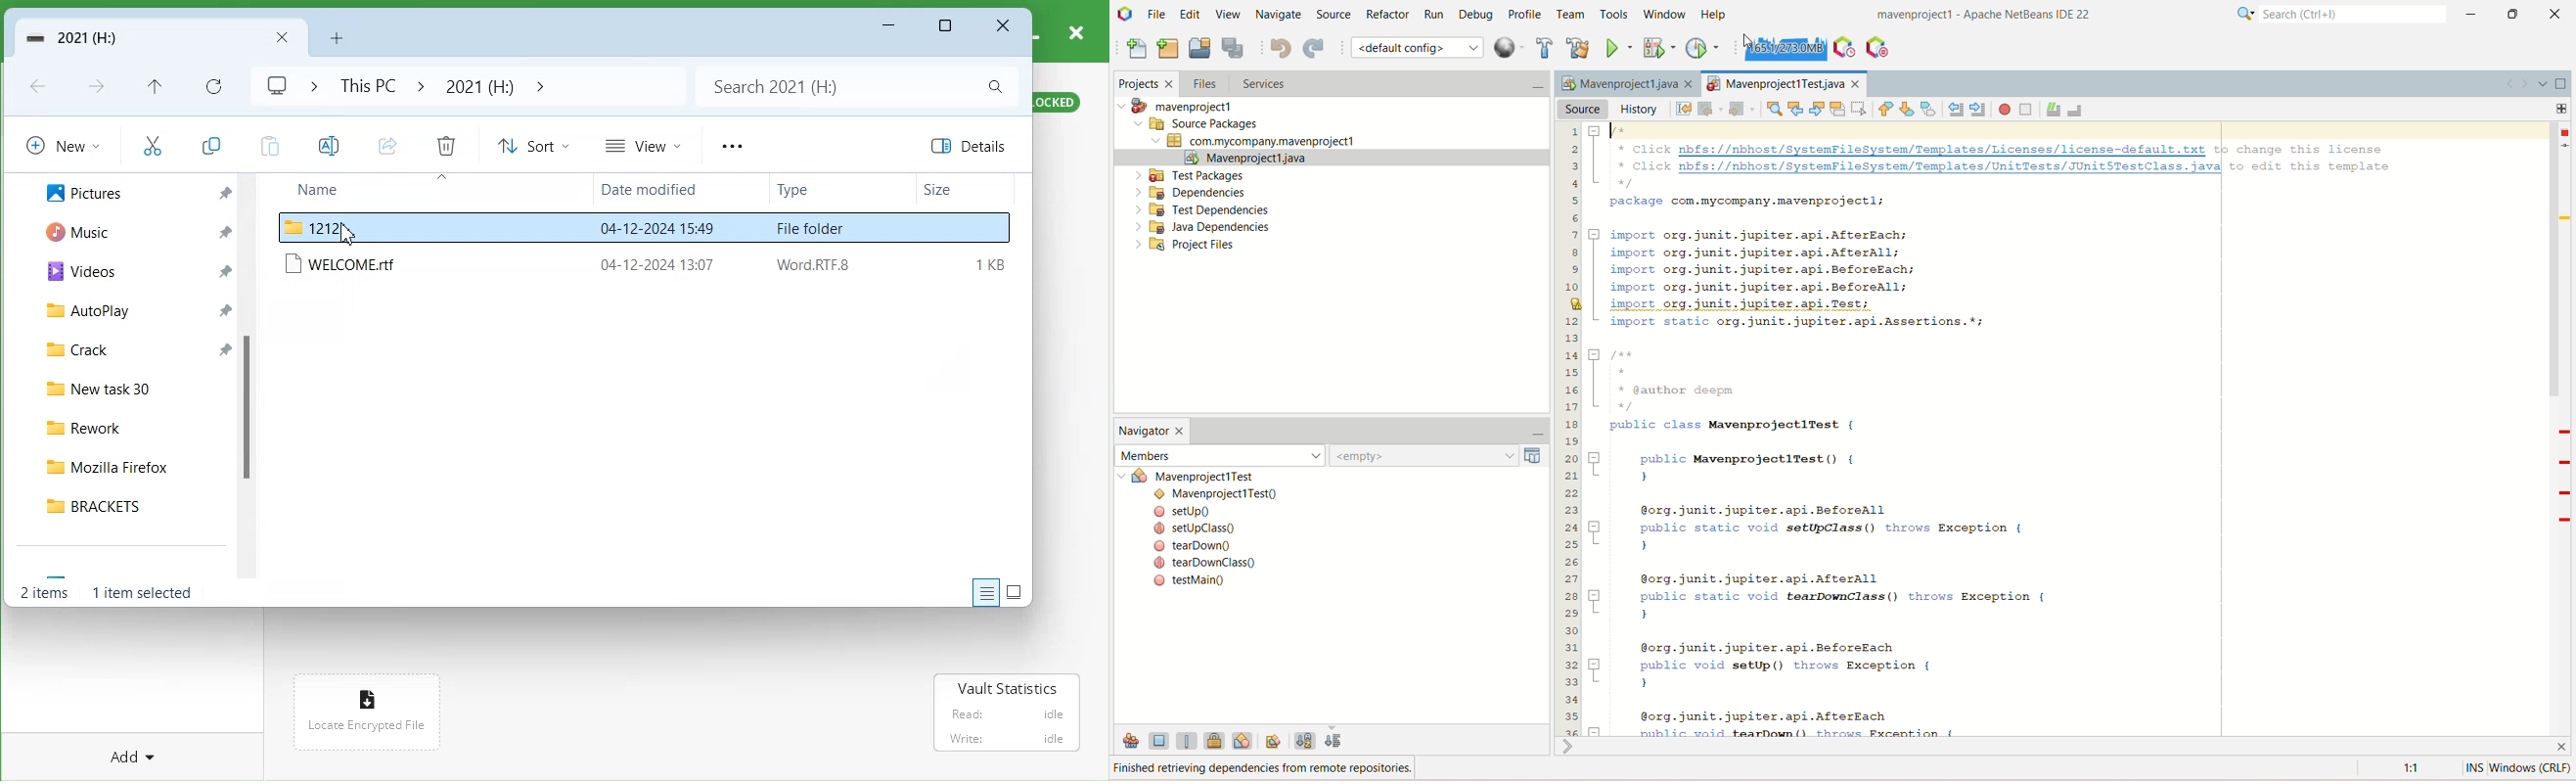 The height and width of the screenshot is (784, 2576). I want to click on Vault Folder, so click(126, 38).